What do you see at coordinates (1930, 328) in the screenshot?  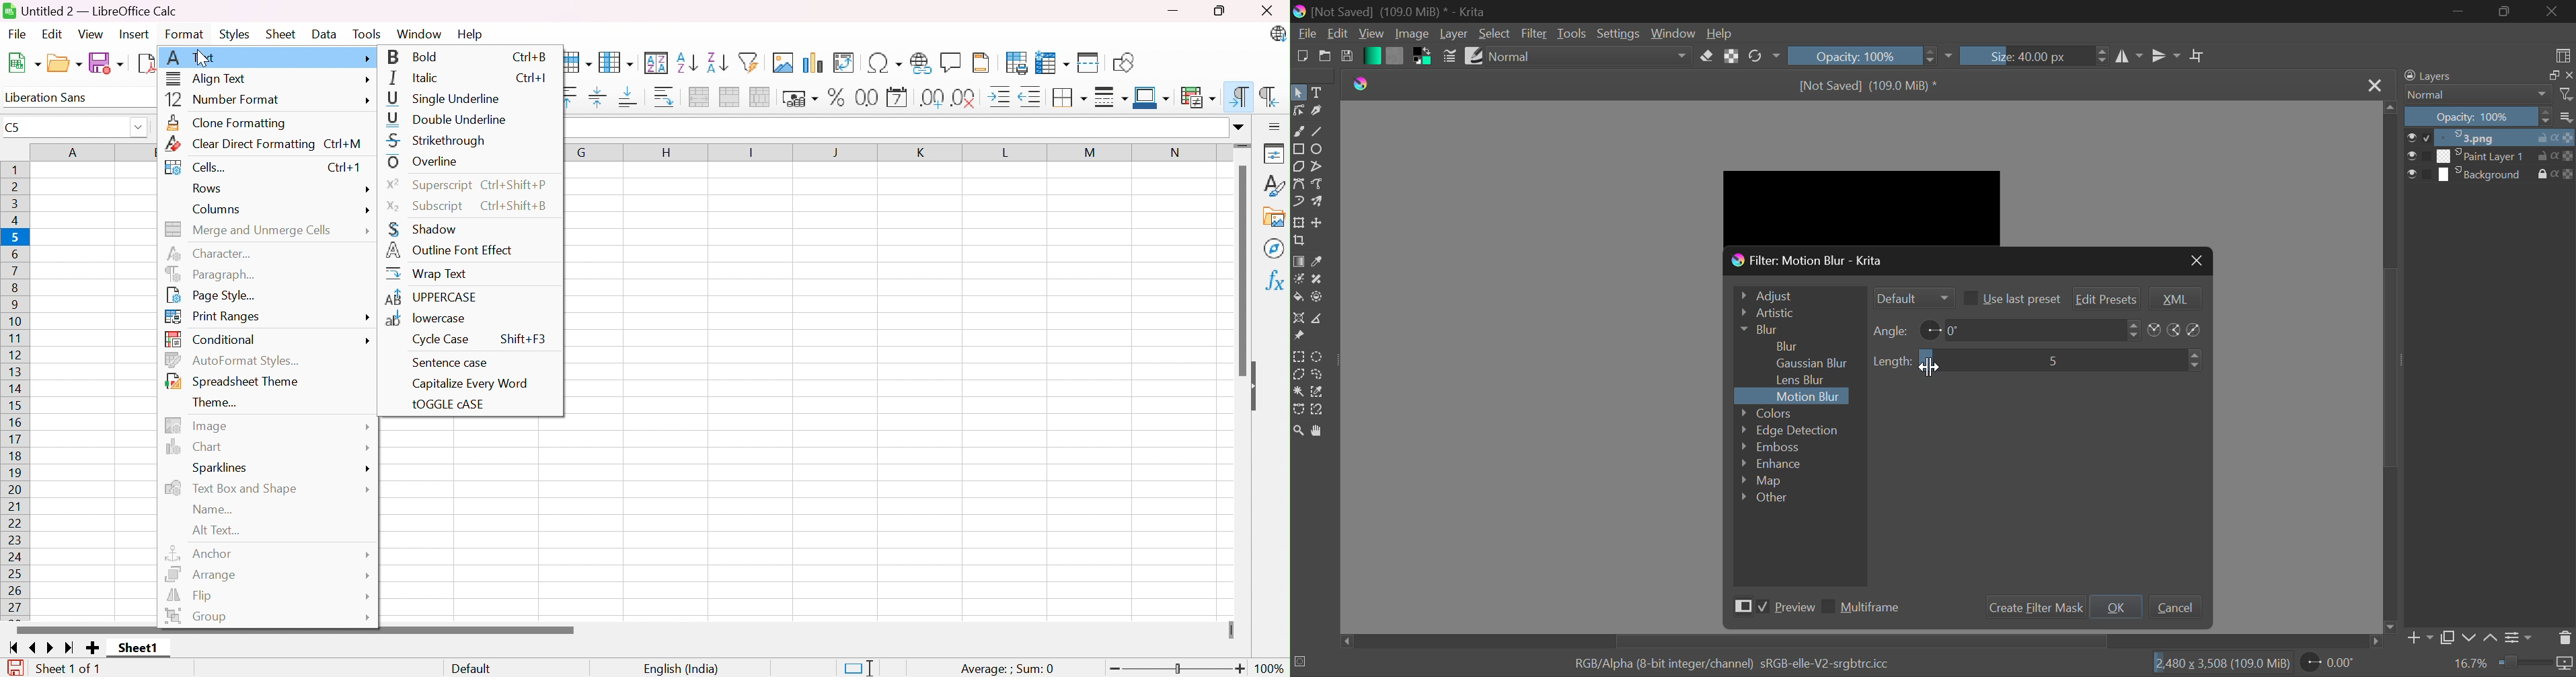 I see `angle indicator` at bounding box center [1930, 328].